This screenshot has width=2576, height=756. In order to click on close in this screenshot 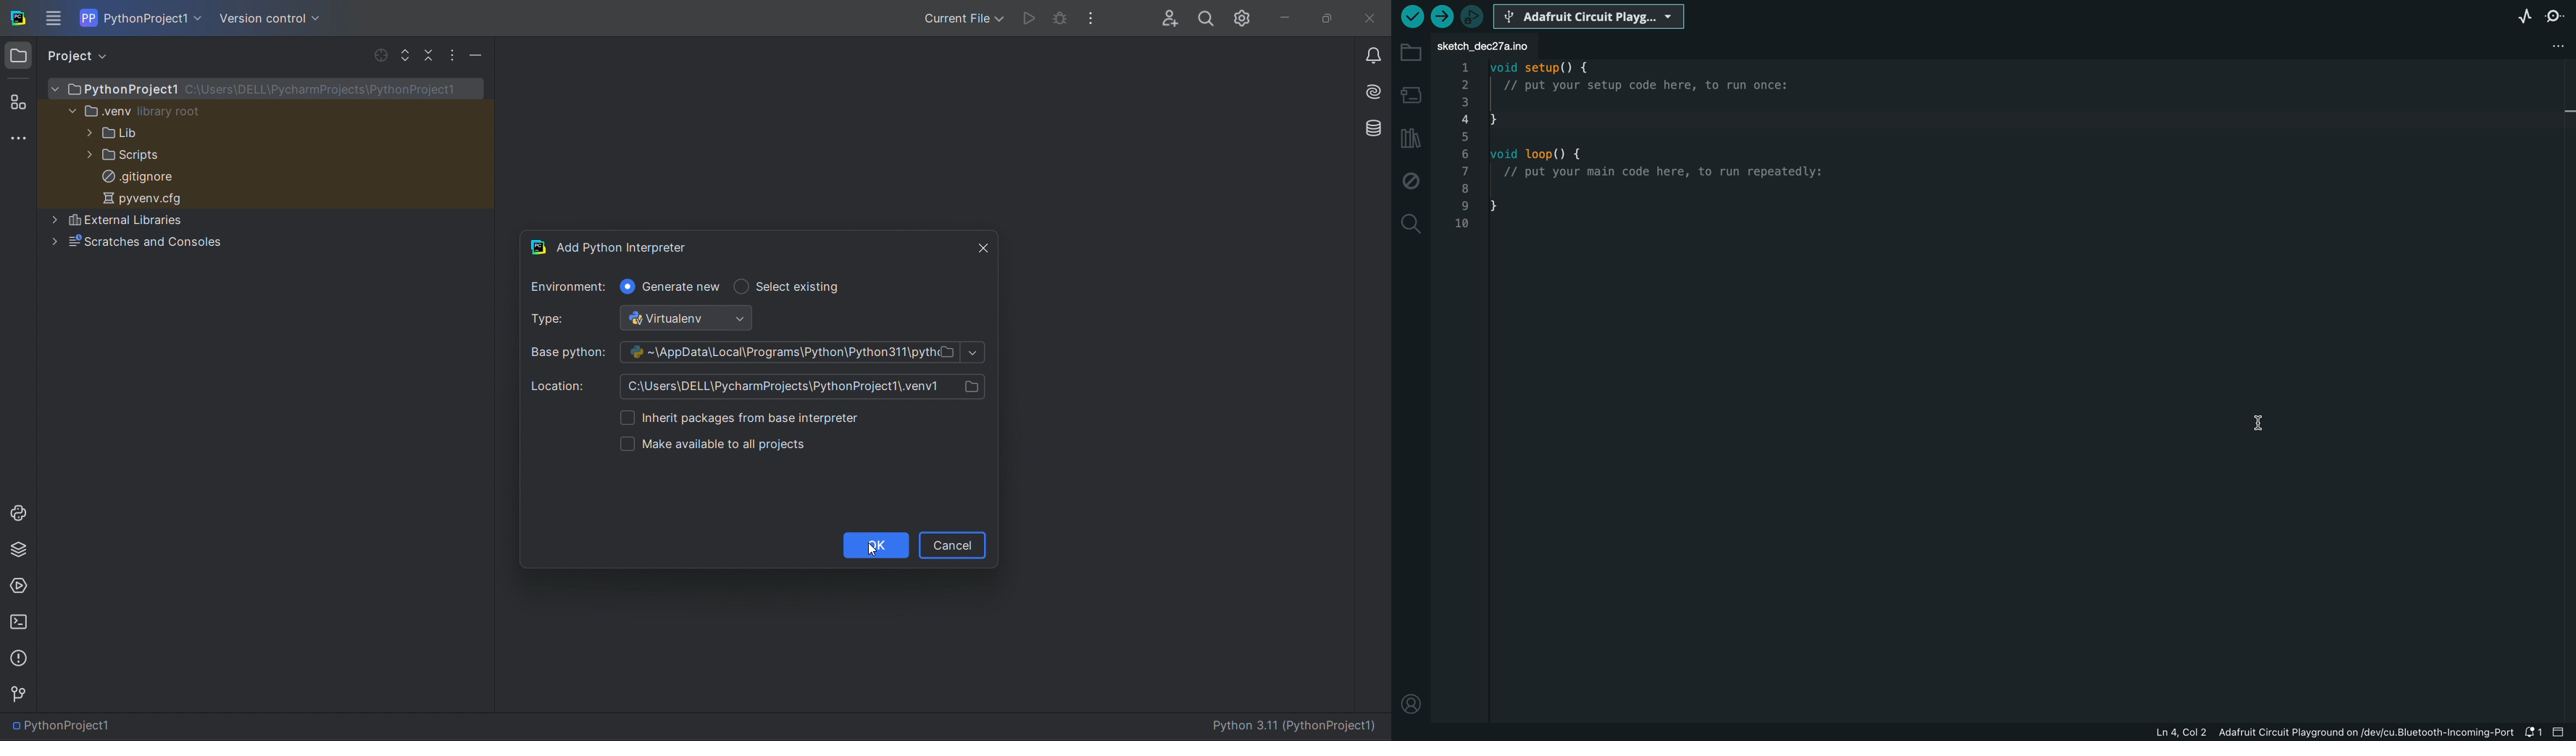, I will do `click(981, 243)`.